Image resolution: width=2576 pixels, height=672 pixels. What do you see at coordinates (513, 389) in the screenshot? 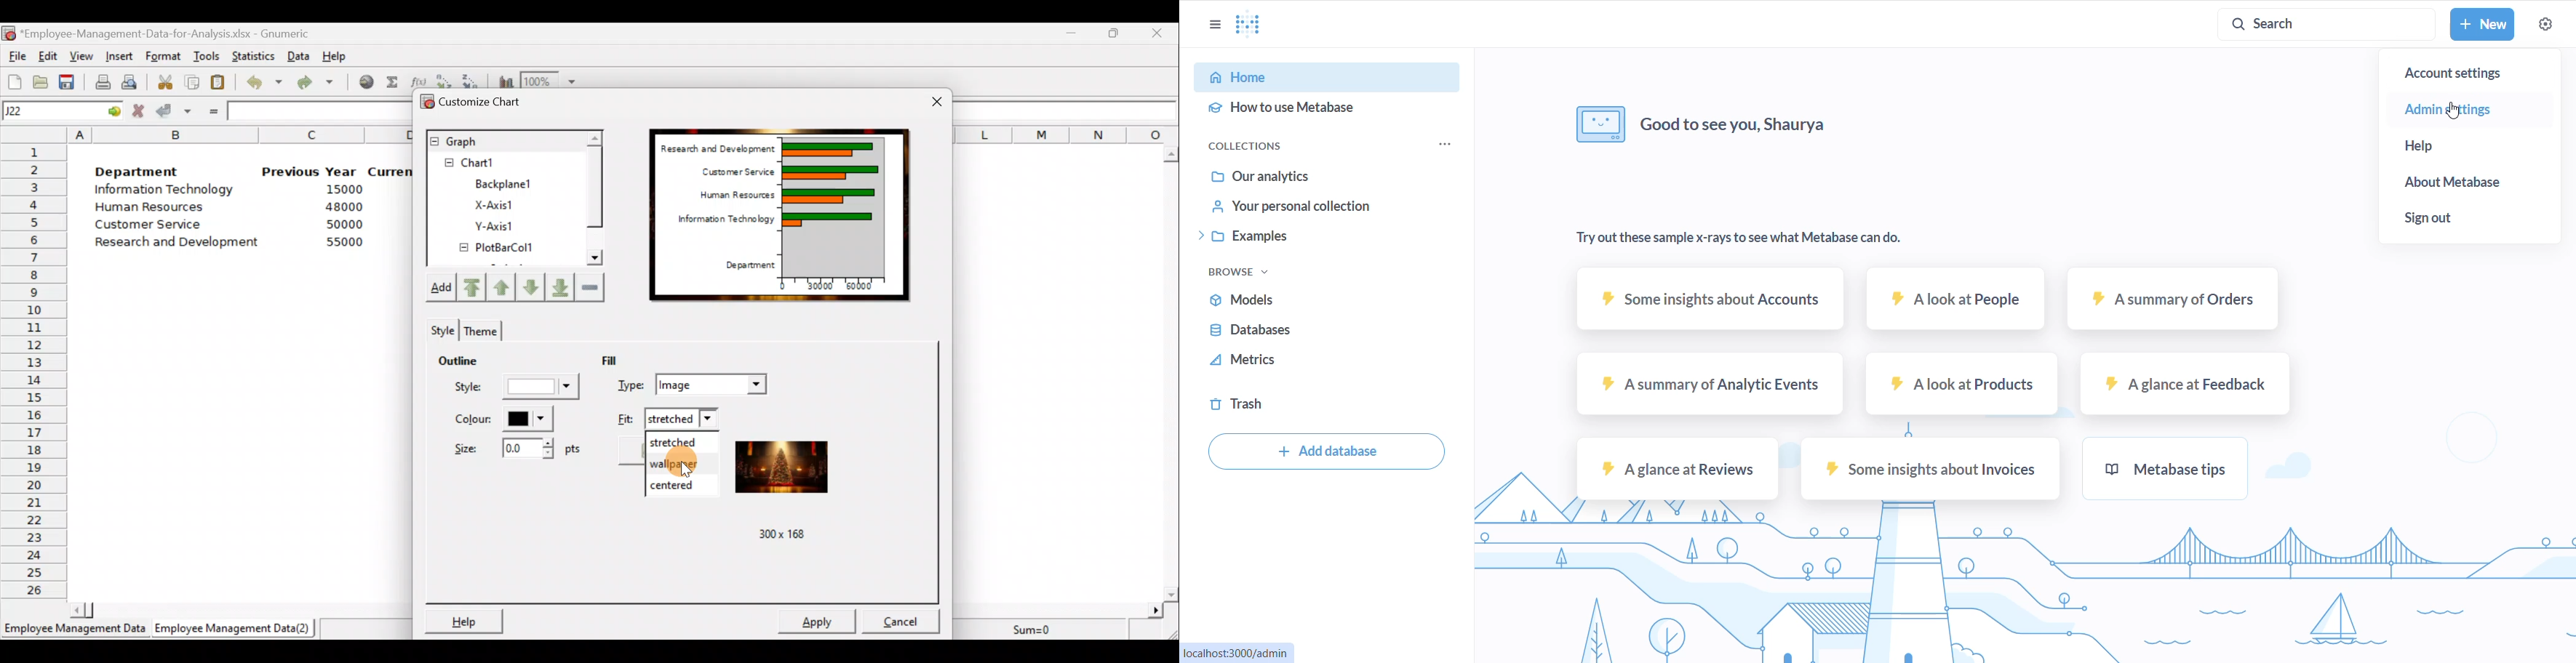
I see `Style` at bounding box center [513, 389].